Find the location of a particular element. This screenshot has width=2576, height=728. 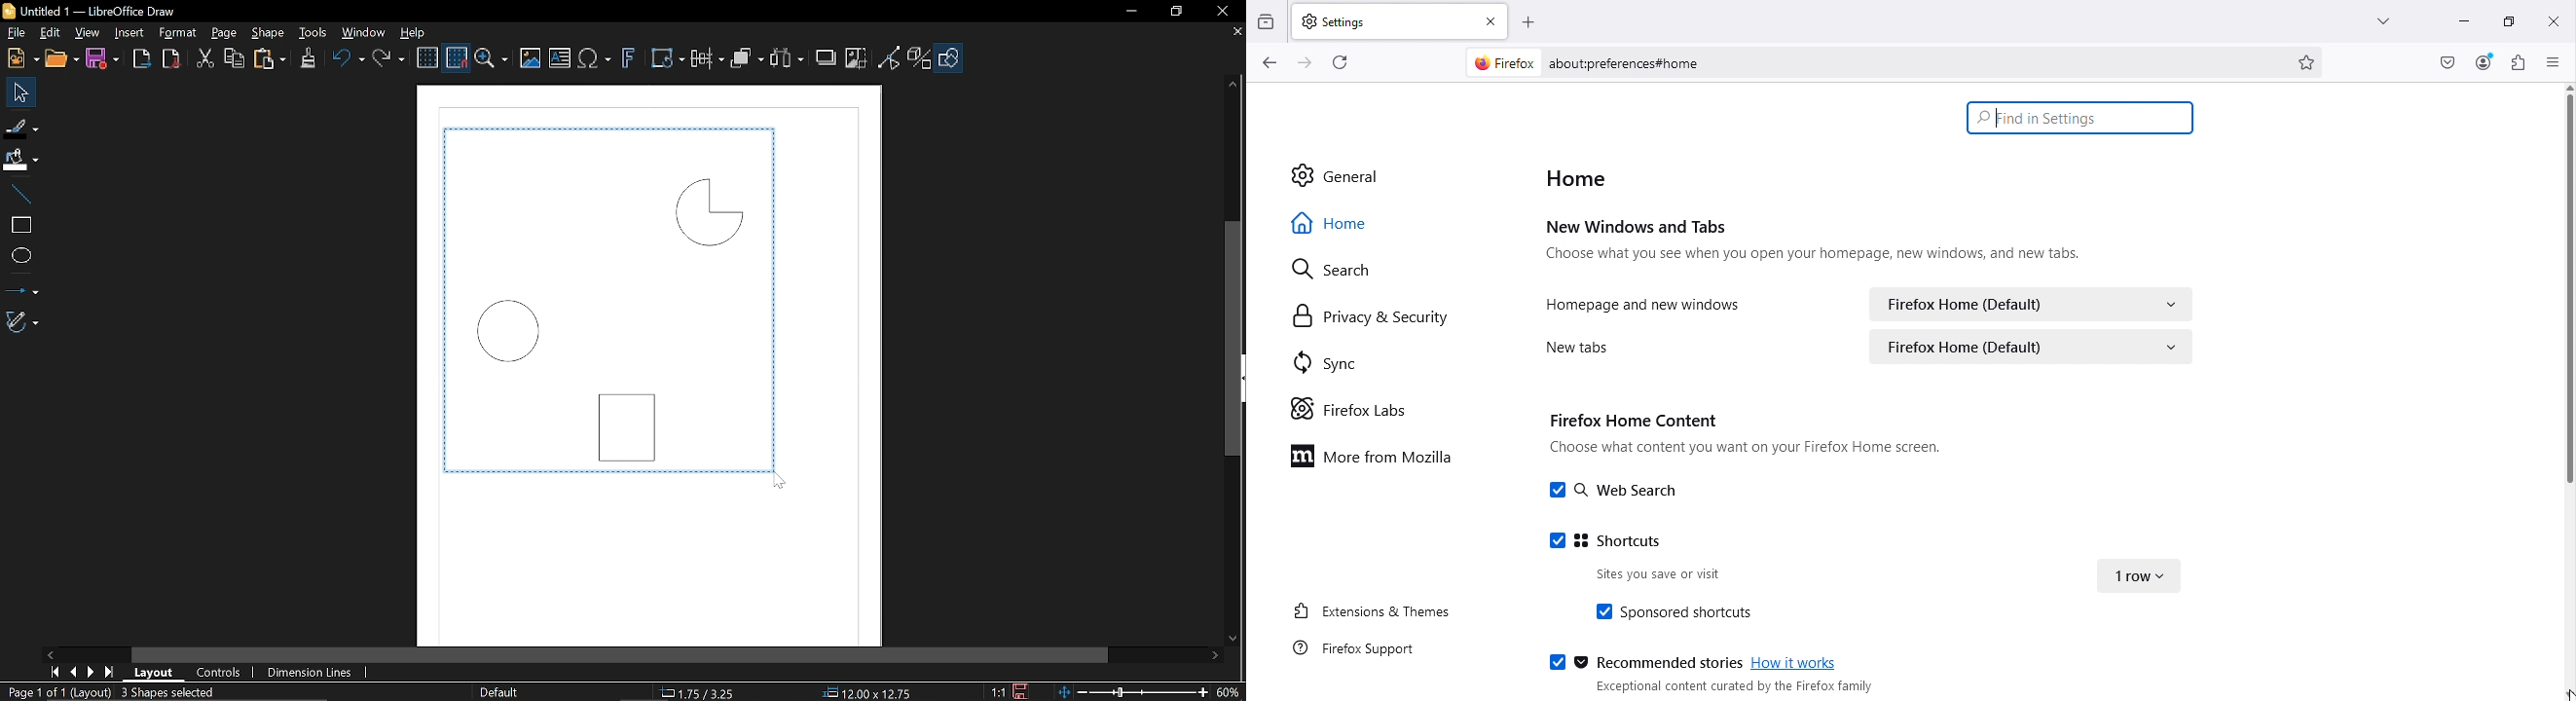

Curves and polygon is located at coordinates (21, 323).